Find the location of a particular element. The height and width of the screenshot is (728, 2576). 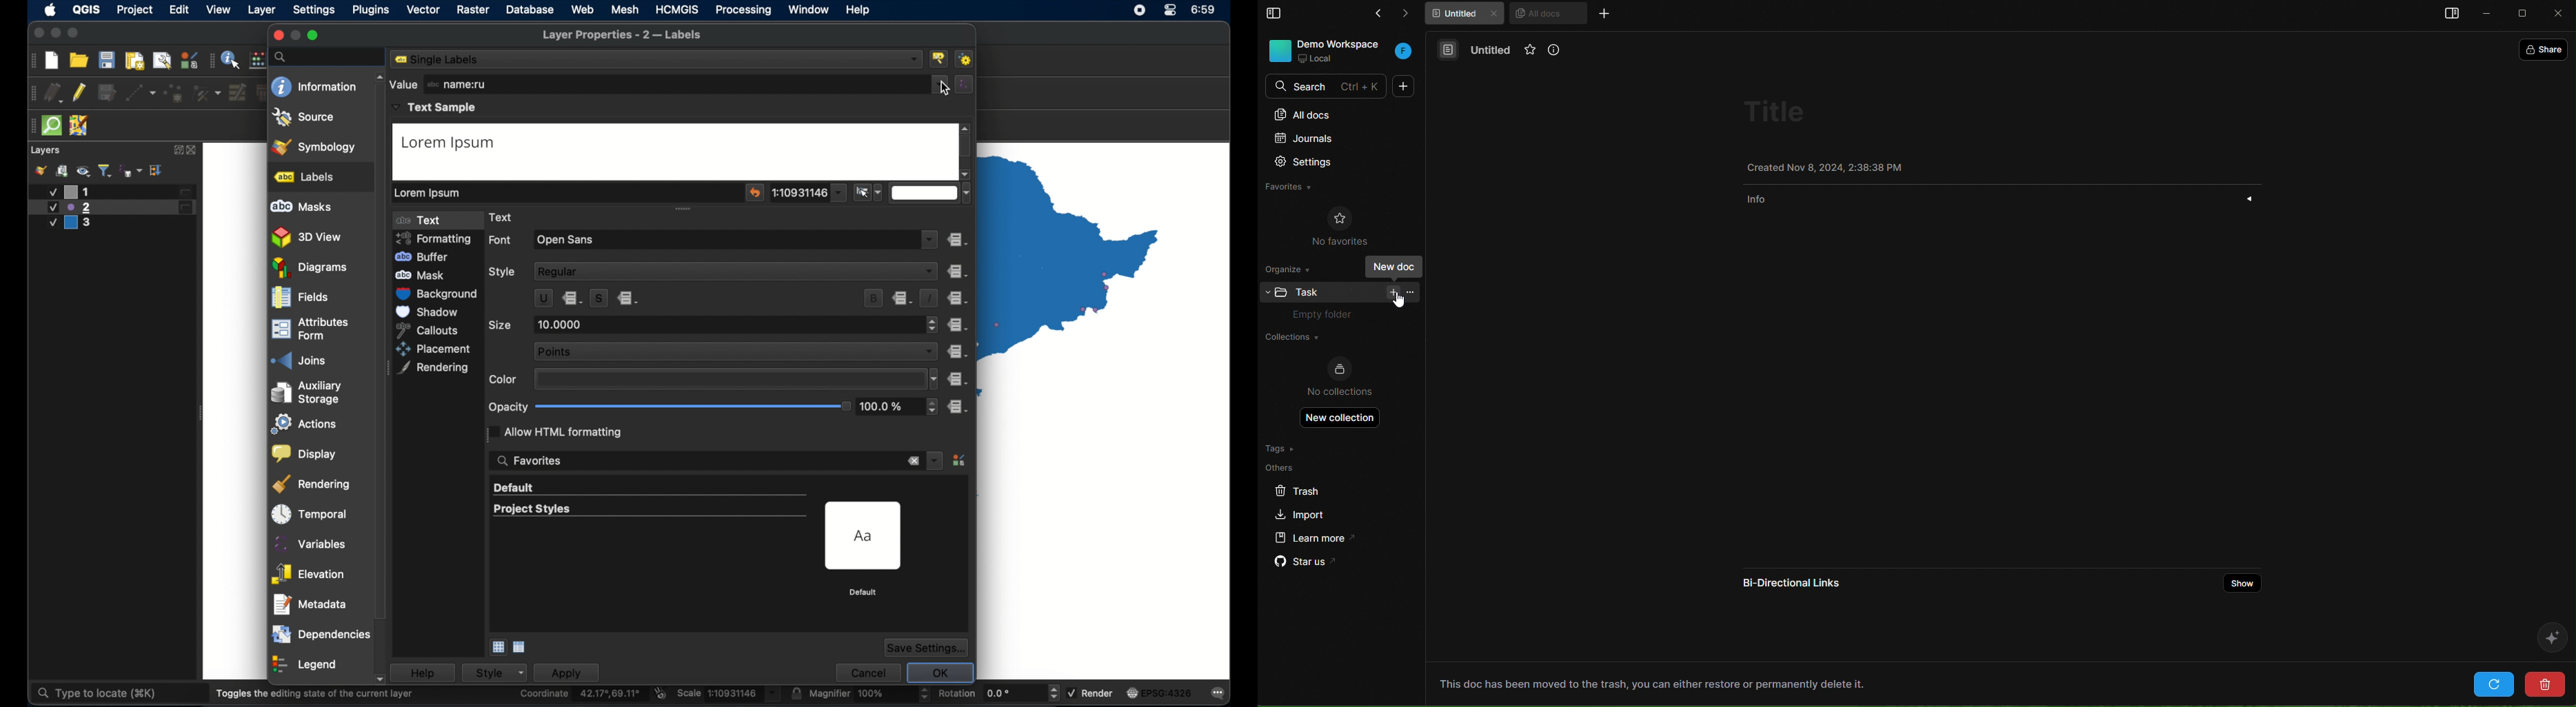

workspace photo is located at coordinates (1278, 50).